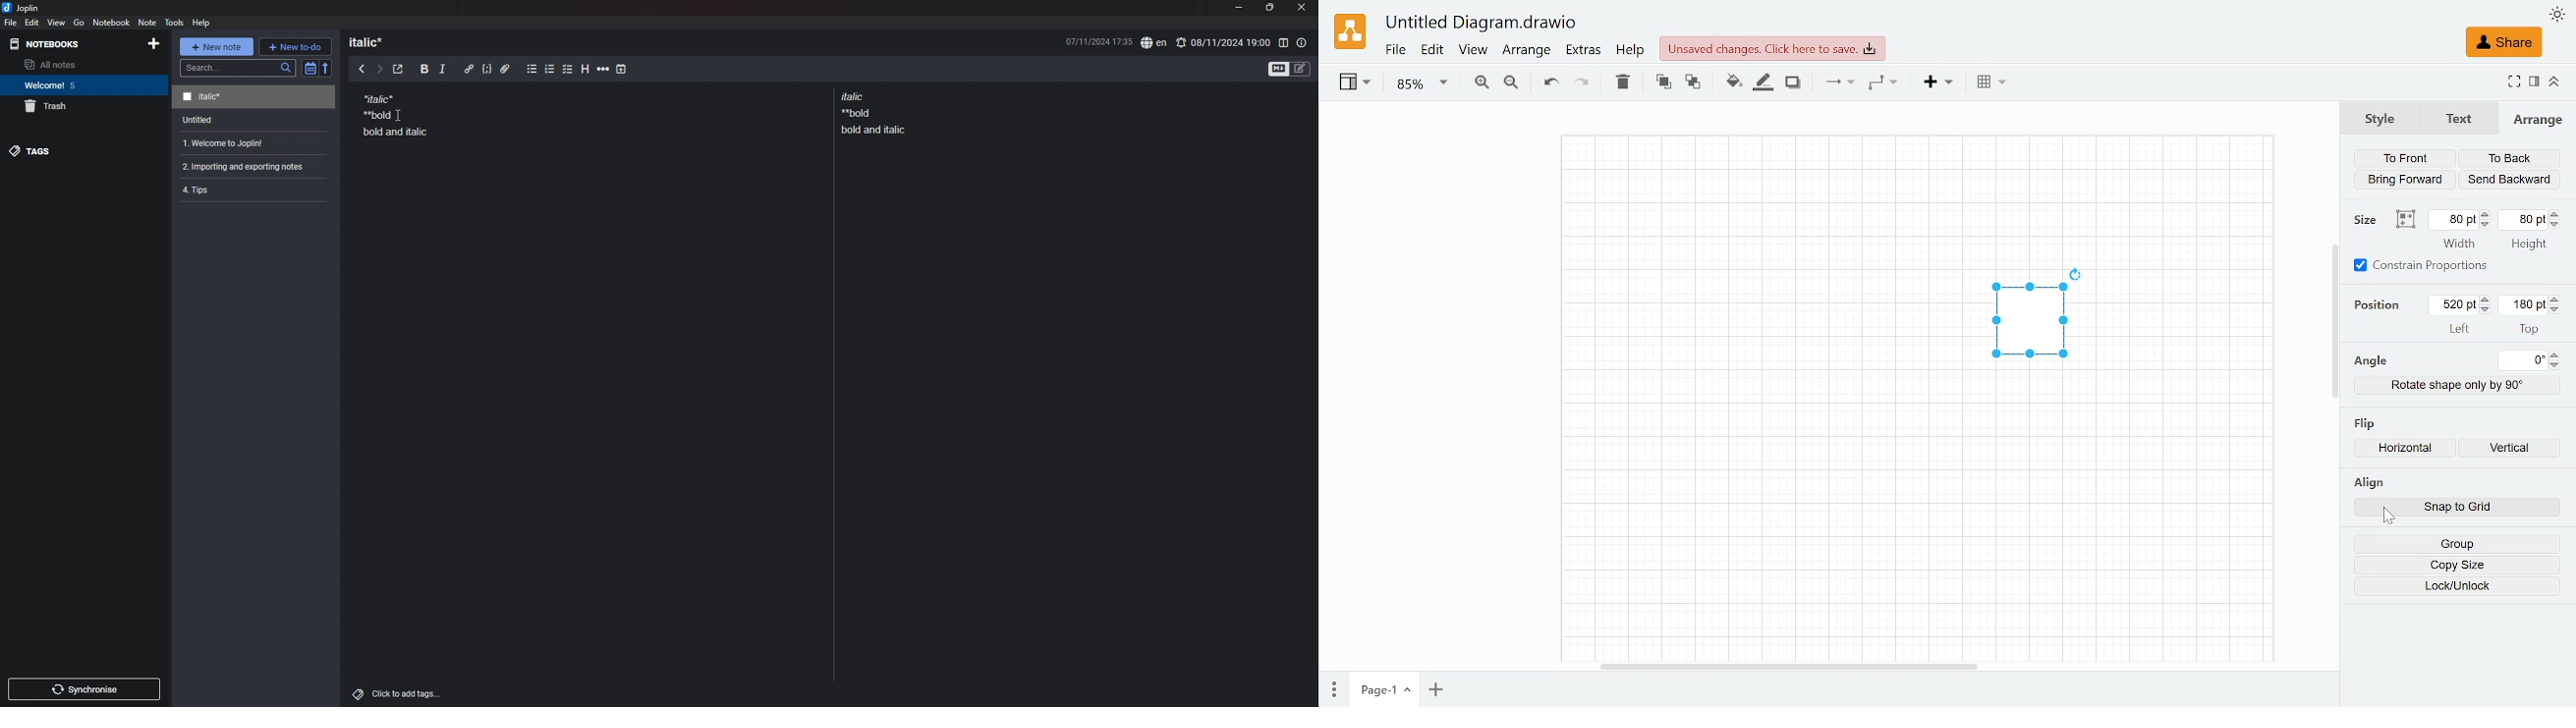 The image size is (2576, 728). Describe the element at coordinates (2456, 304) in the screenshot. I see `Current left positions (520 pt)` at that location.